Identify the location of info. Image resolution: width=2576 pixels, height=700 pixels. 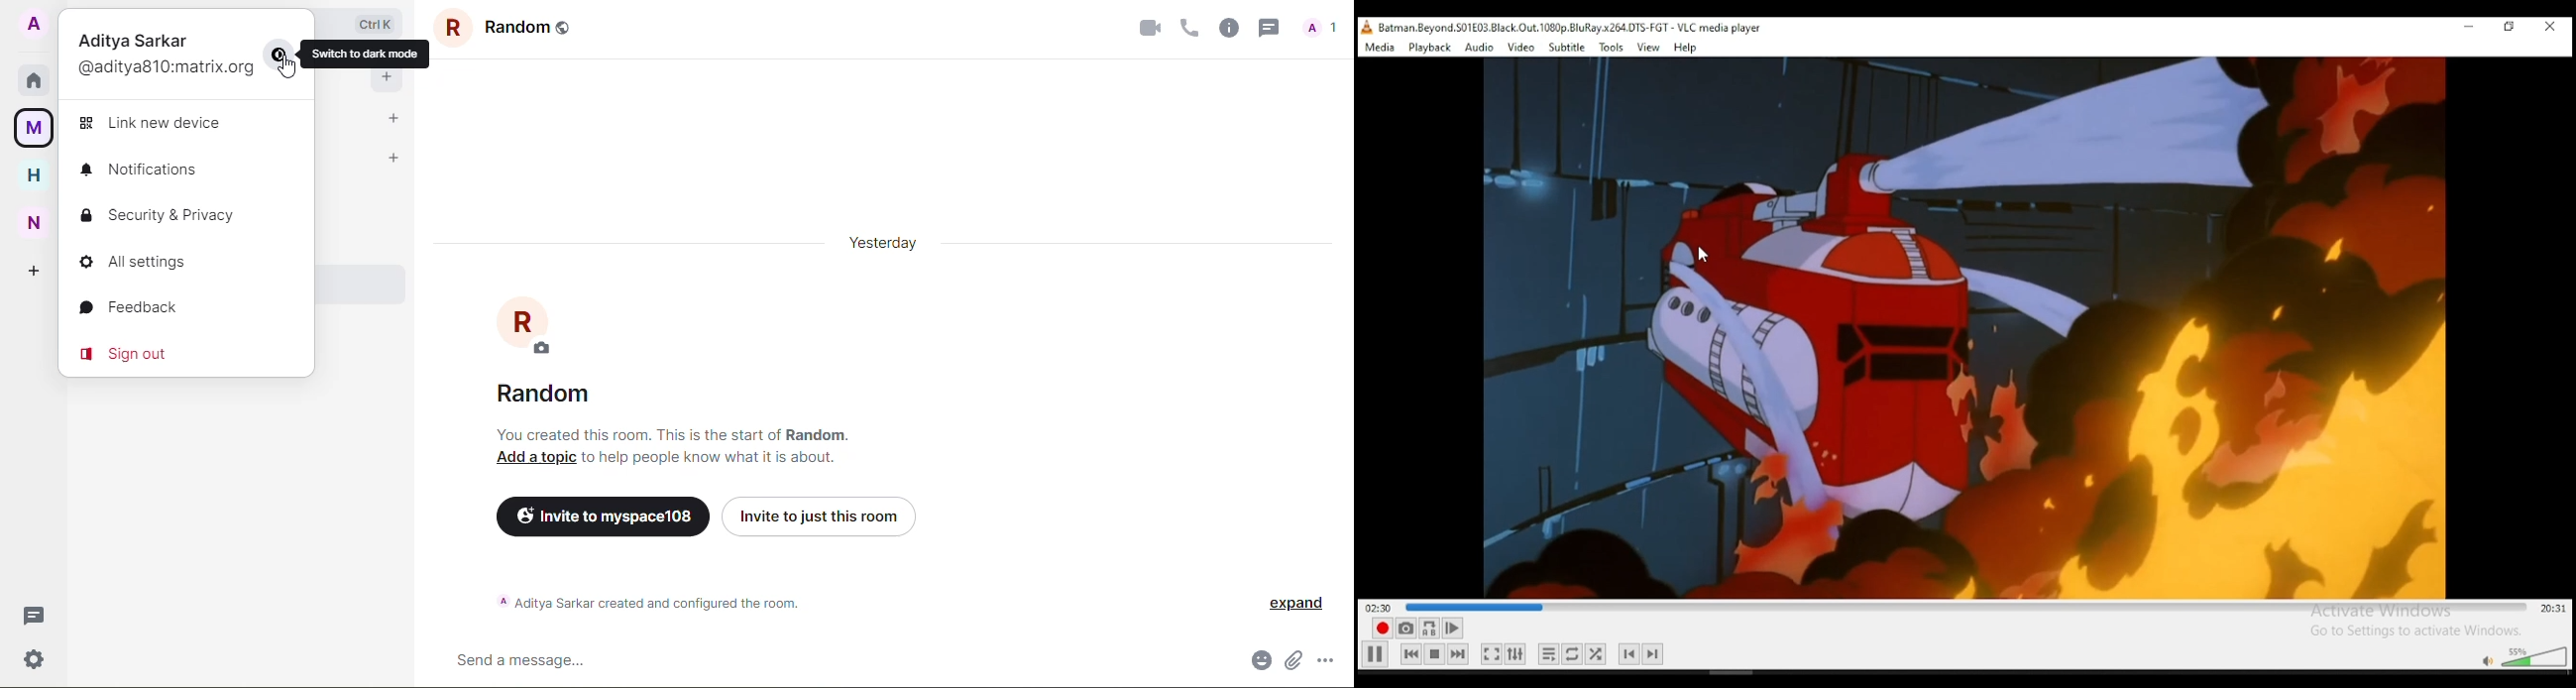
(1226, 25).